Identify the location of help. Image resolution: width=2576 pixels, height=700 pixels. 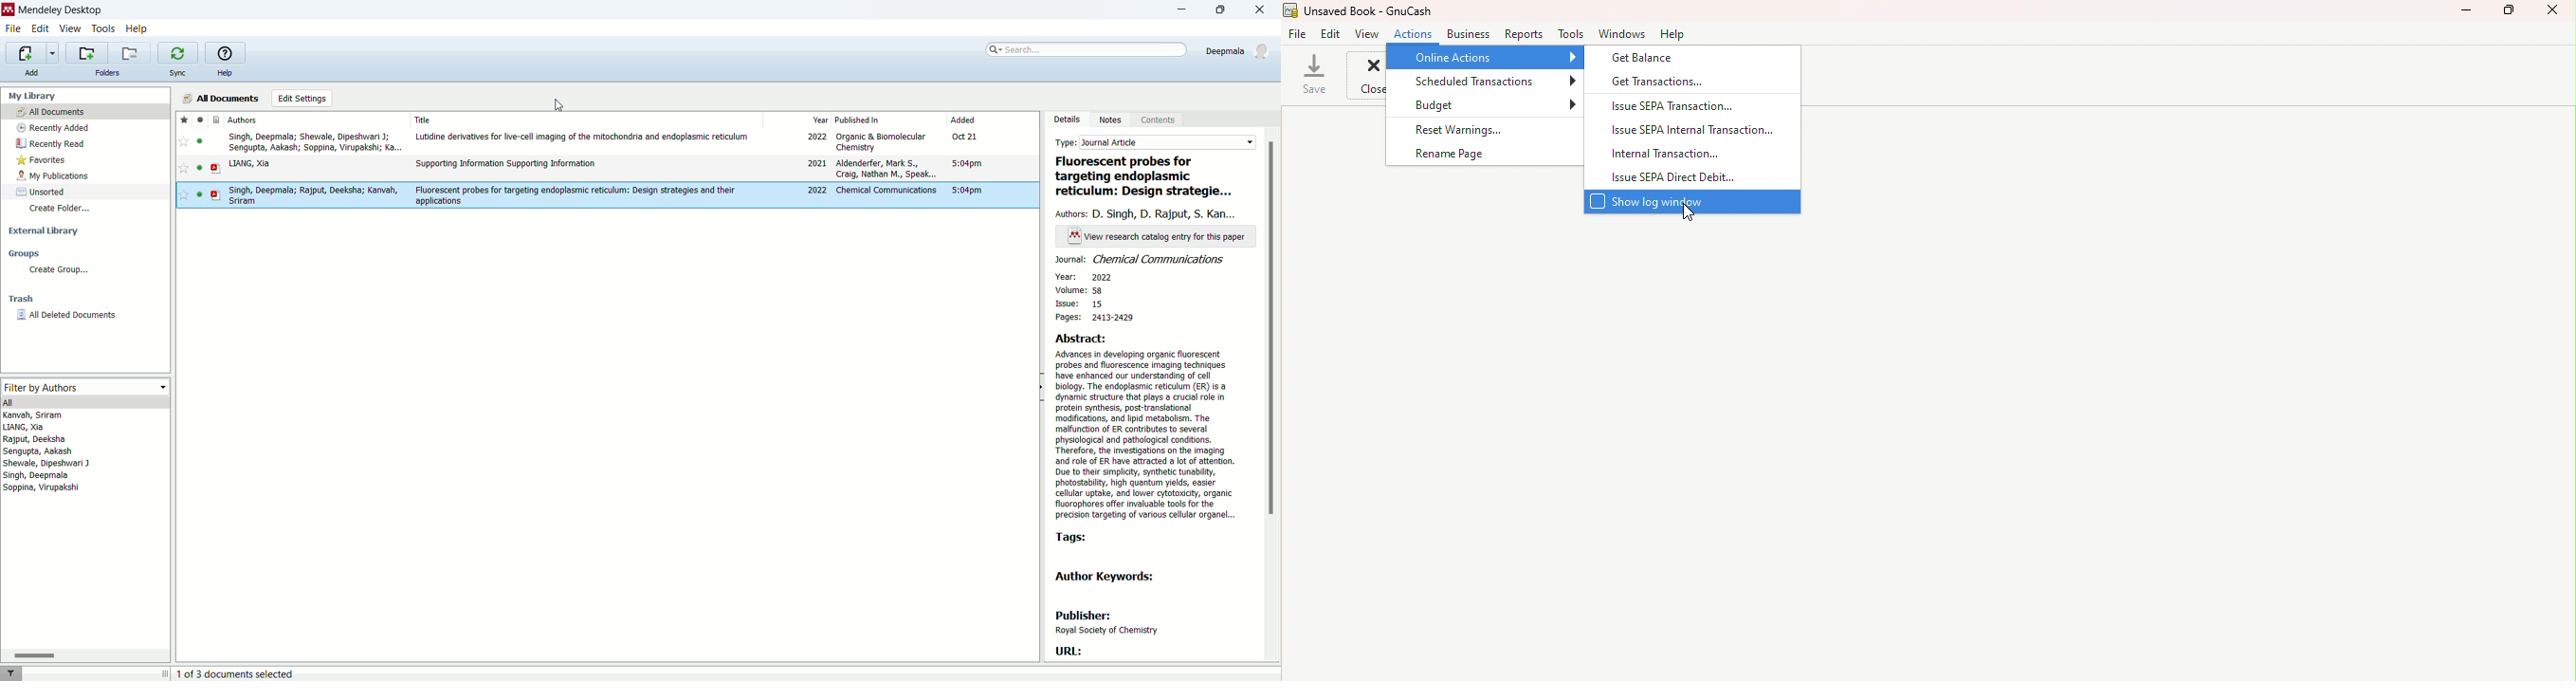
(137, 29).